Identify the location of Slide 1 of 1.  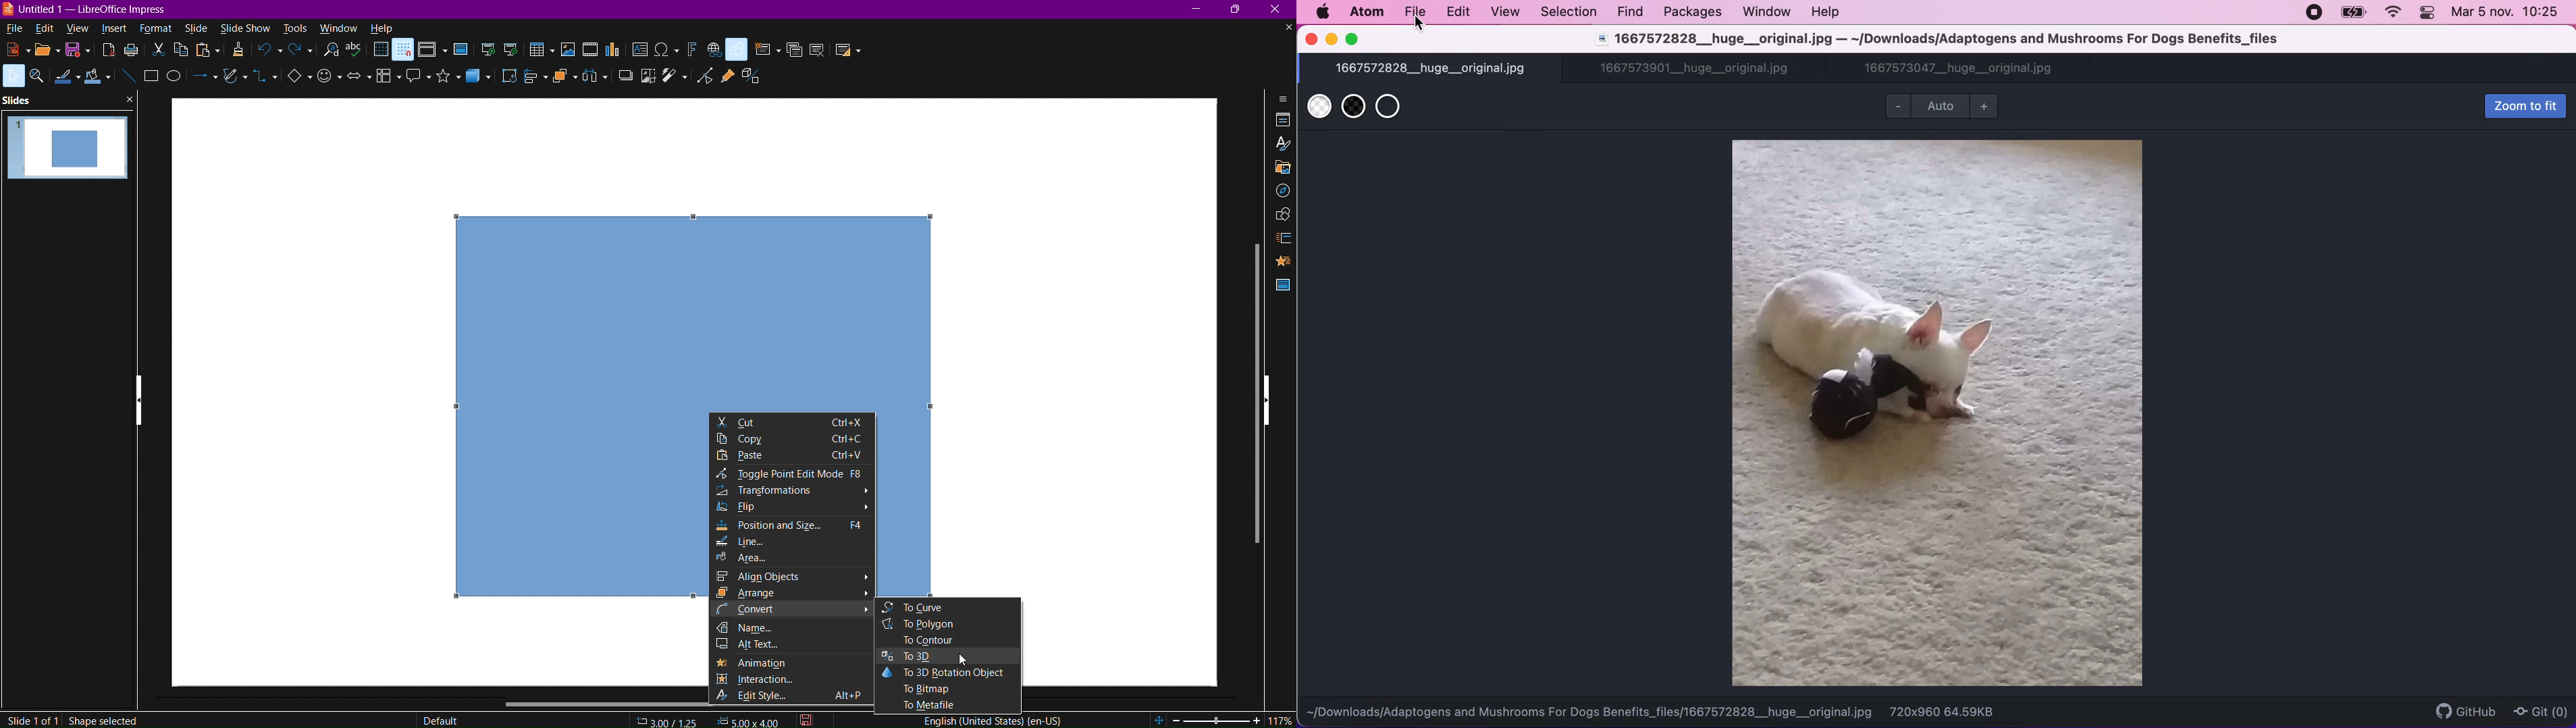
(31, 720).